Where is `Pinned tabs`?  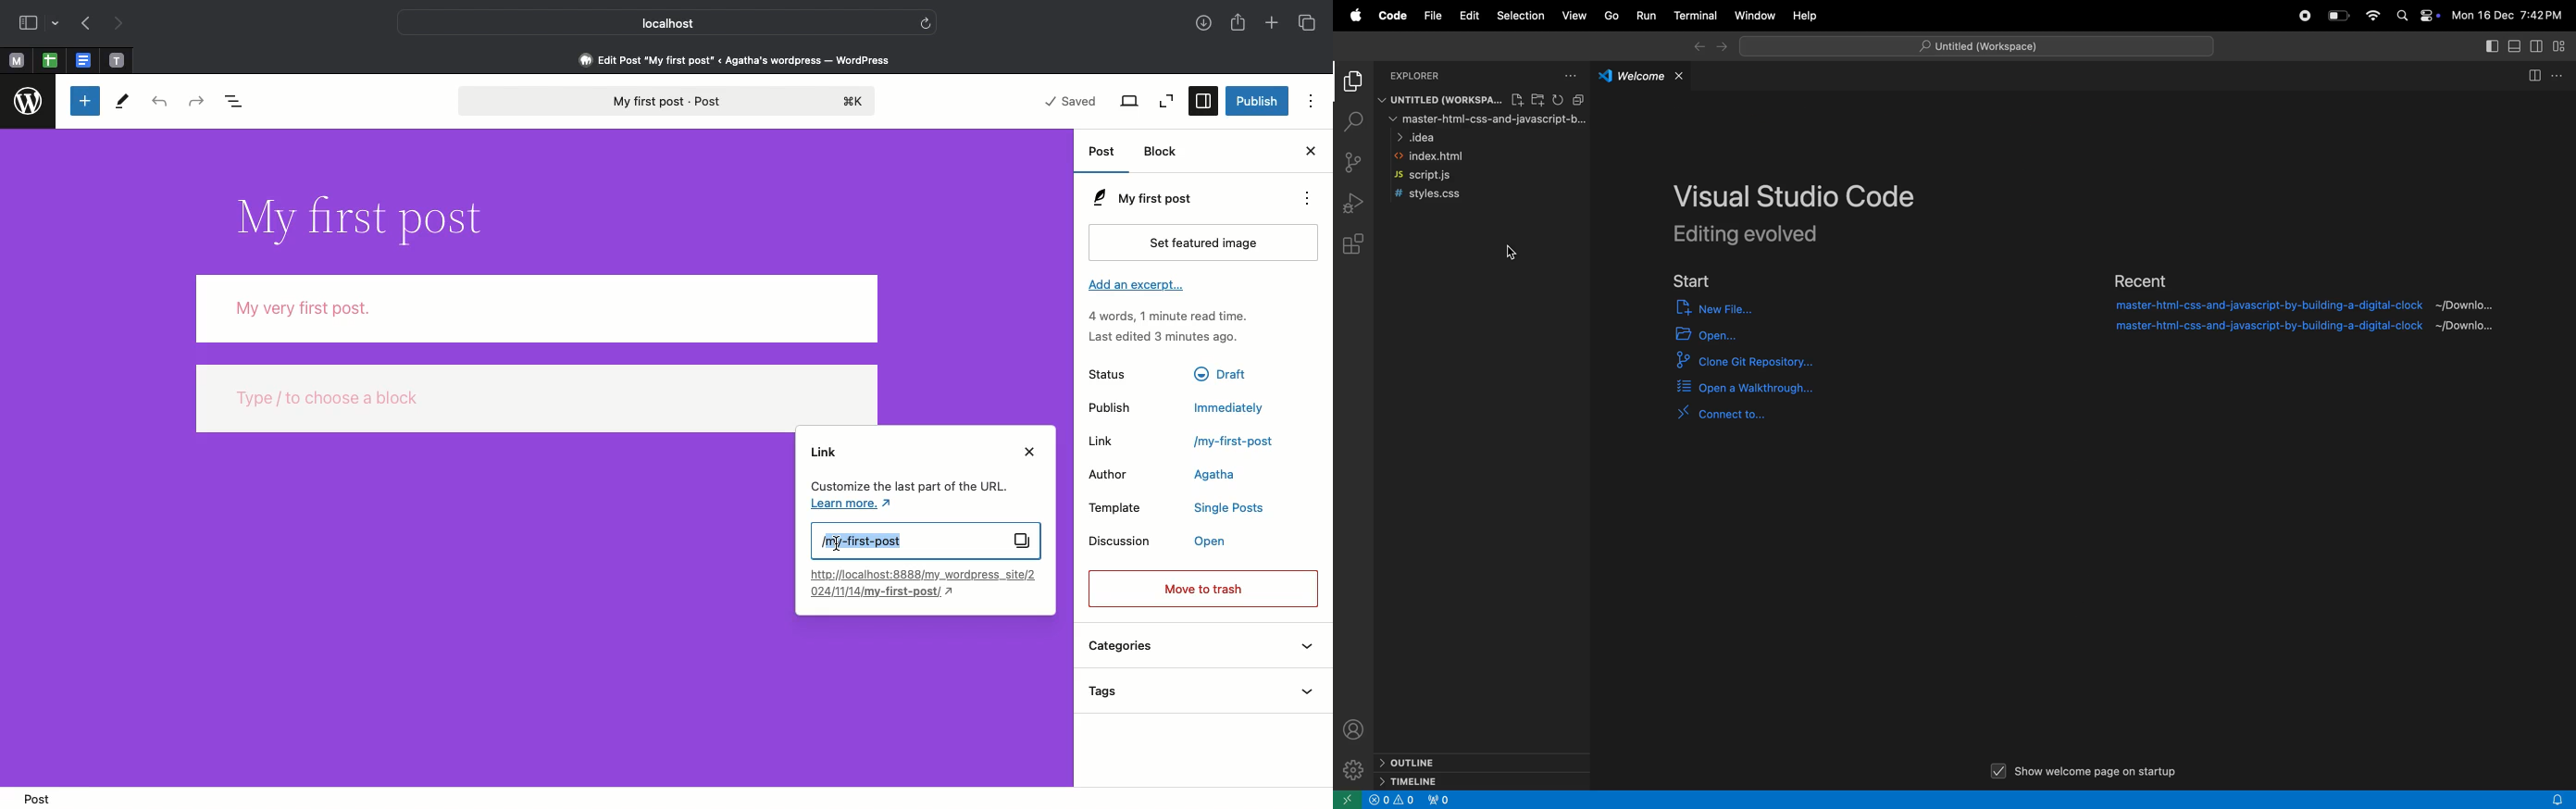
Pinned tabs is located at coordinates (18, 60).